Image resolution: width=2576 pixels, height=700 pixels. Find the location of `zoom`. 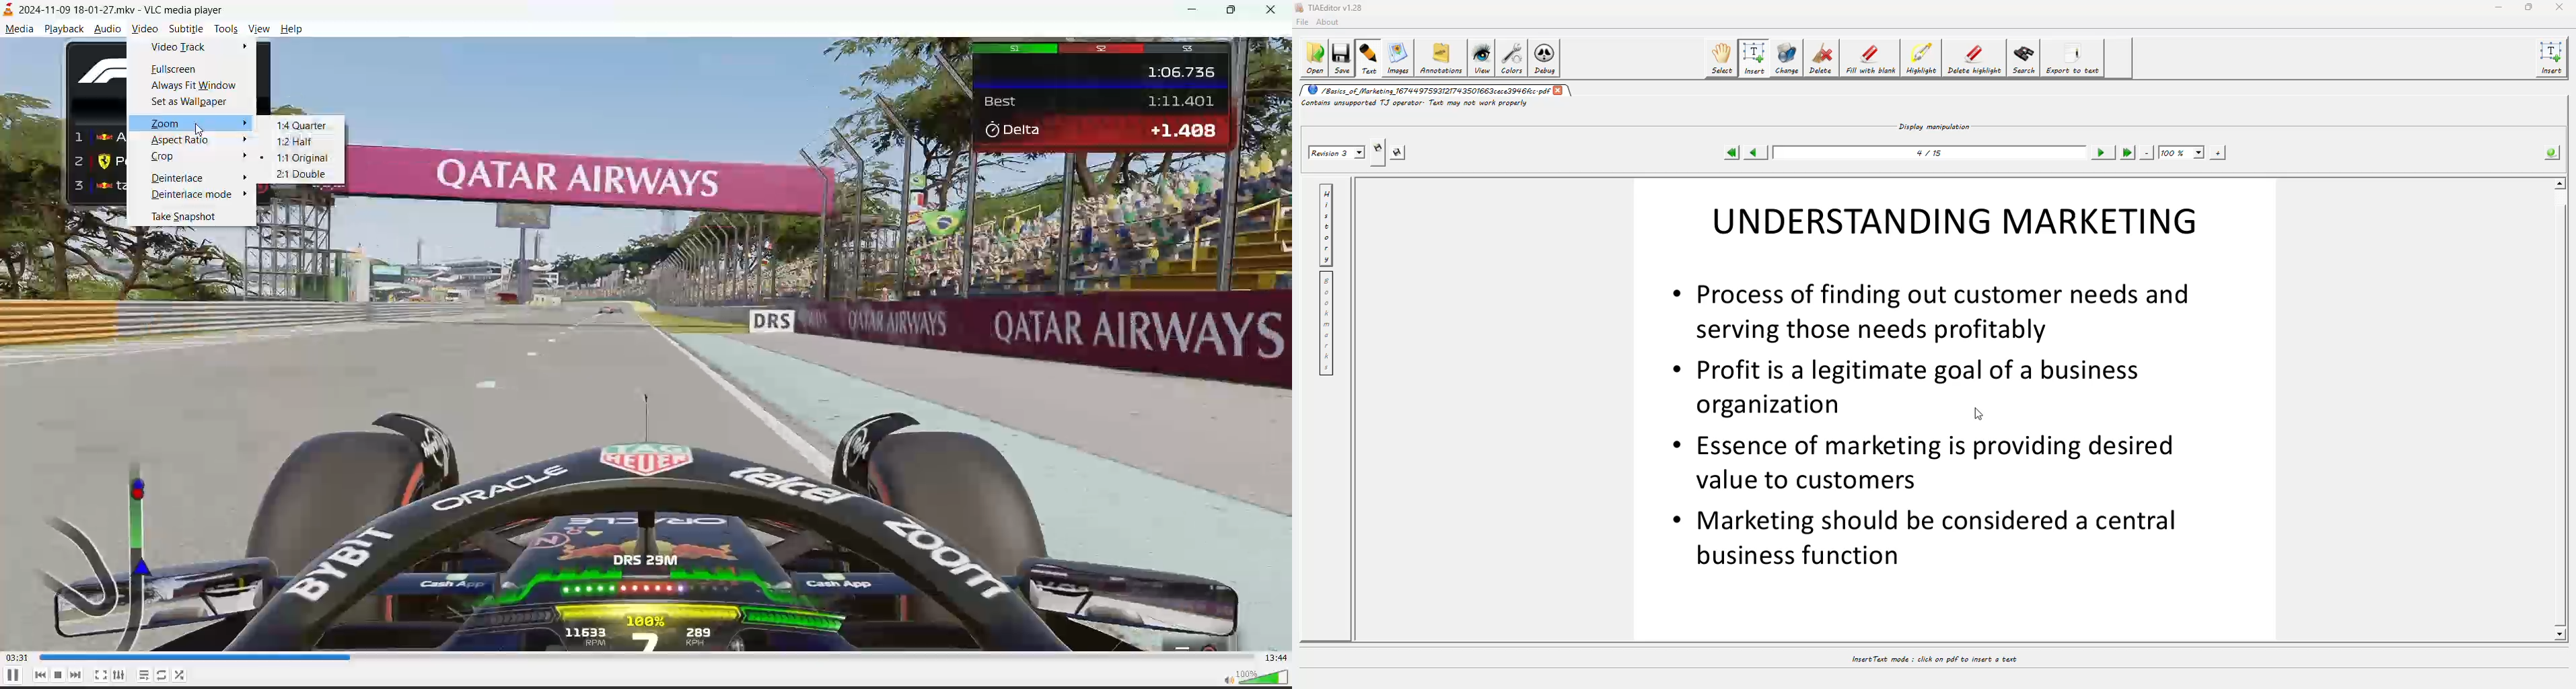

zoom is located at coordinates (170, 124).